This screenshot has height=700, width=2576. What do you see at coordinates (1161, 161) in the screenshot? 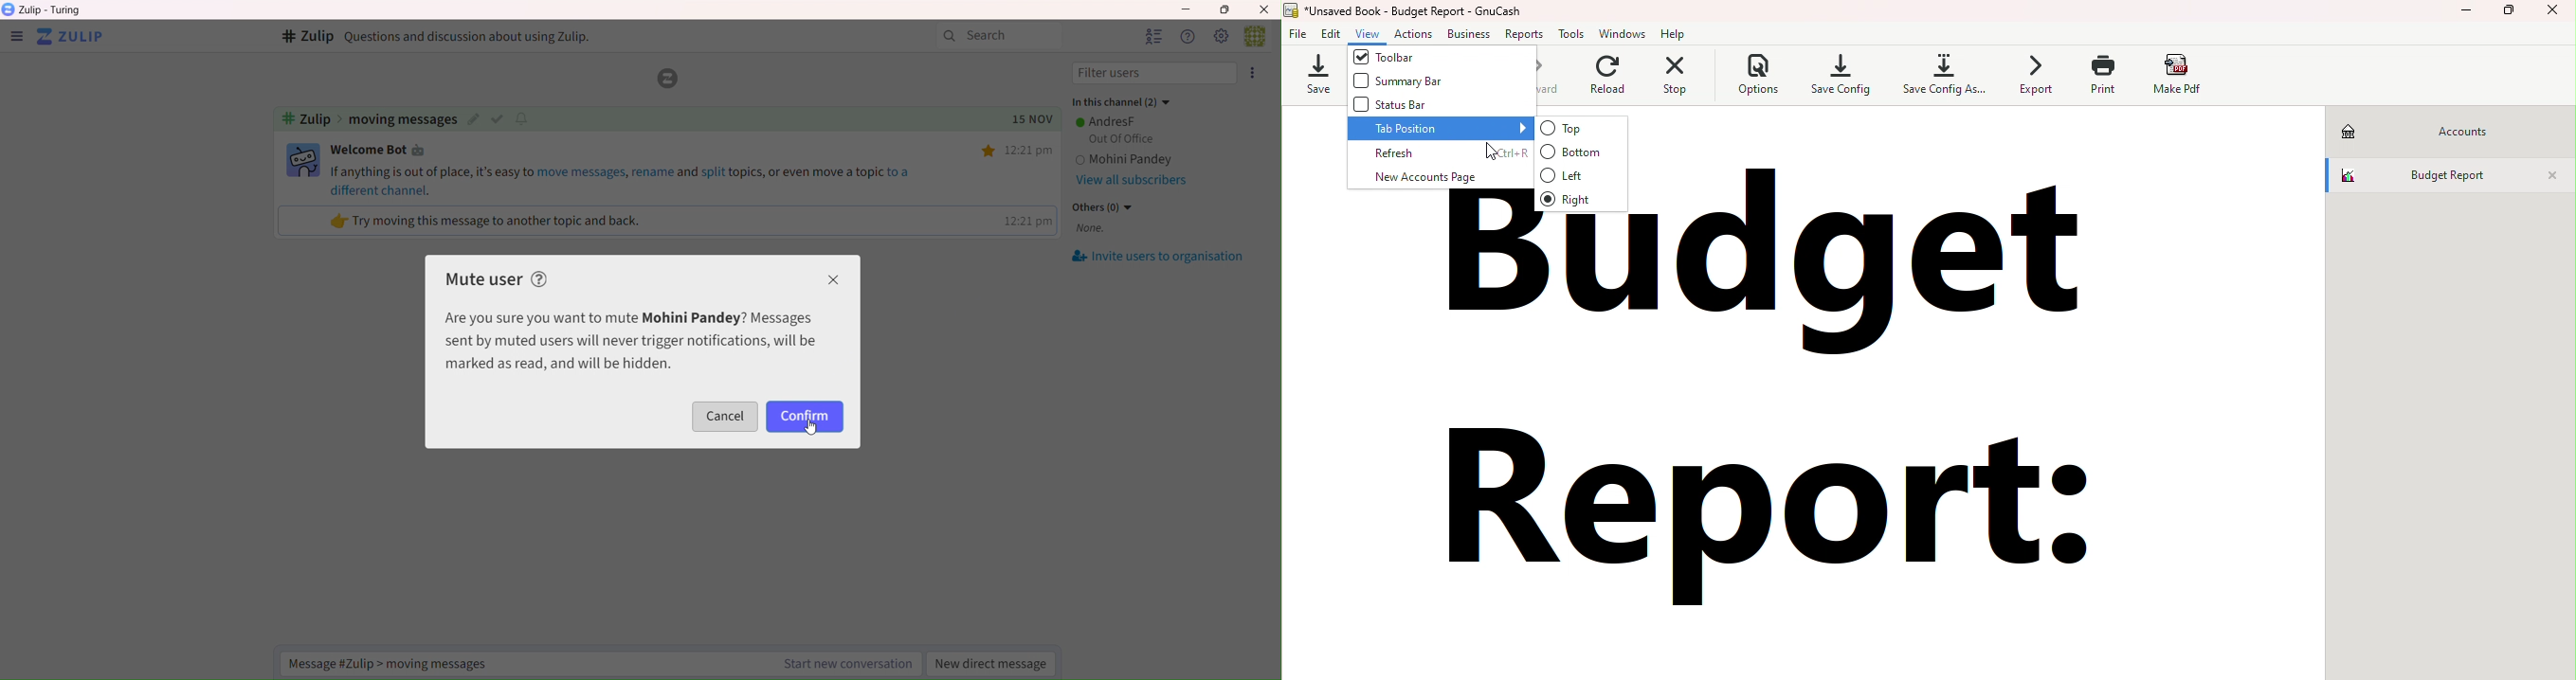
I see `Mohini Pandey ` at bounding box center [1161, 161].